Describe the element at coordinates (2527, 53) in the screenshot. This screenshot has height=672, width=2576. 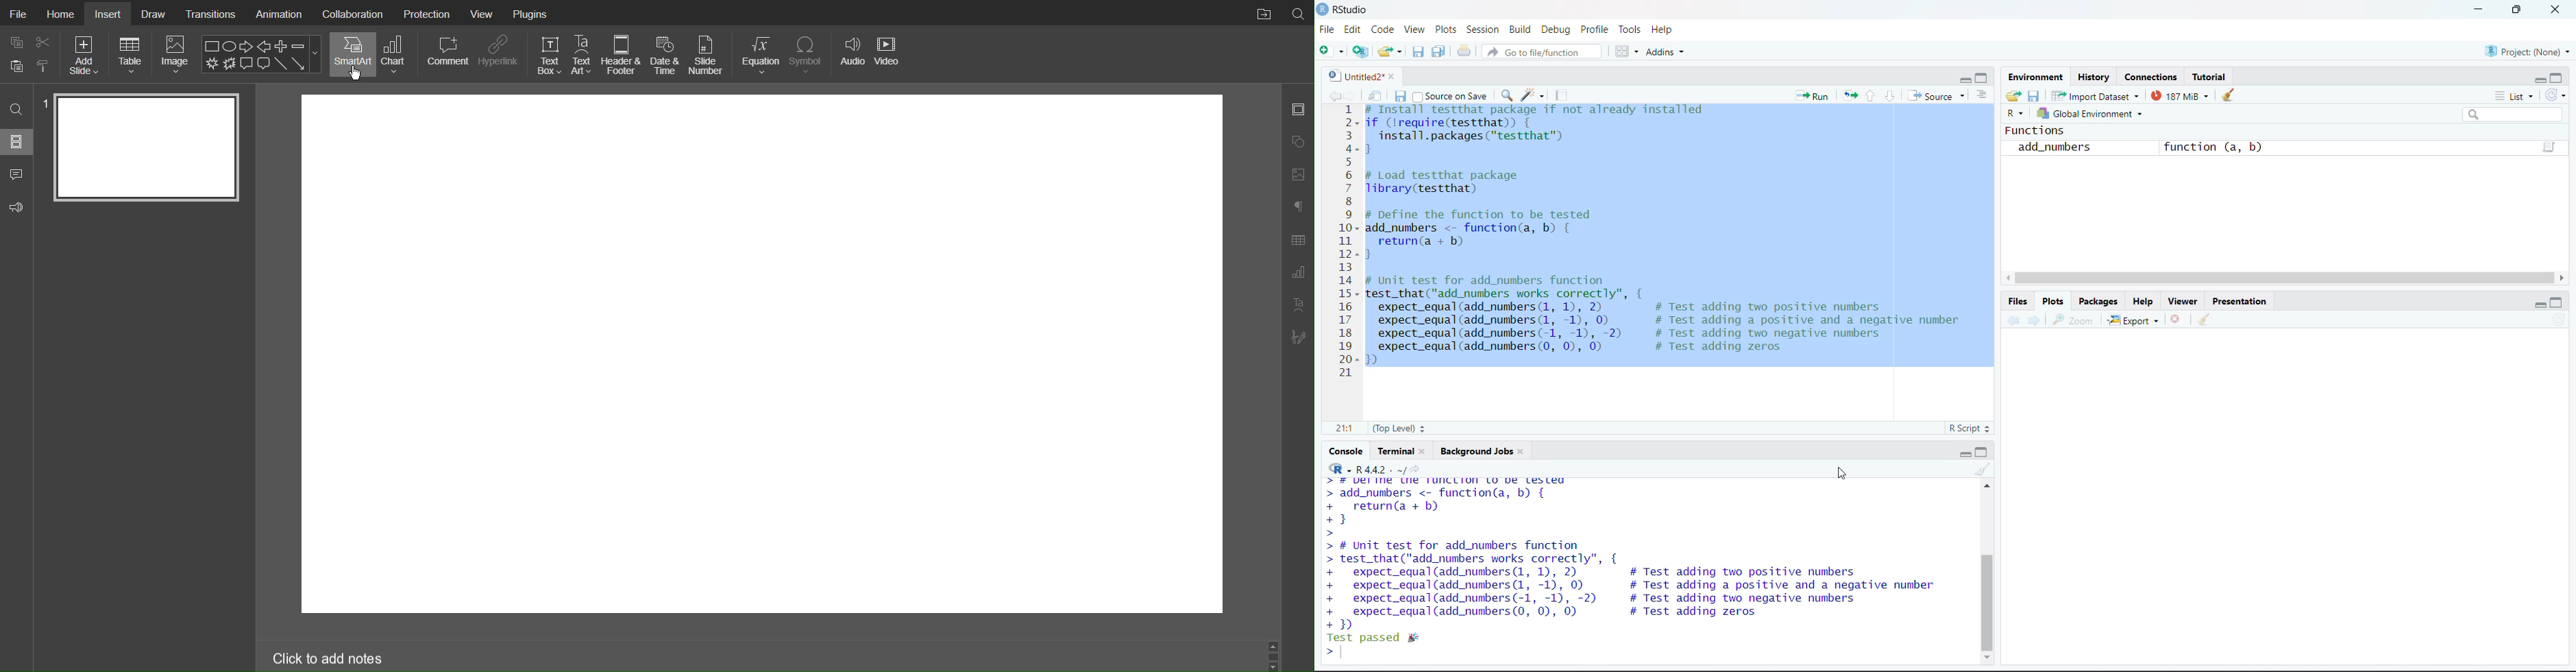
I see `Project(None)` at that location.